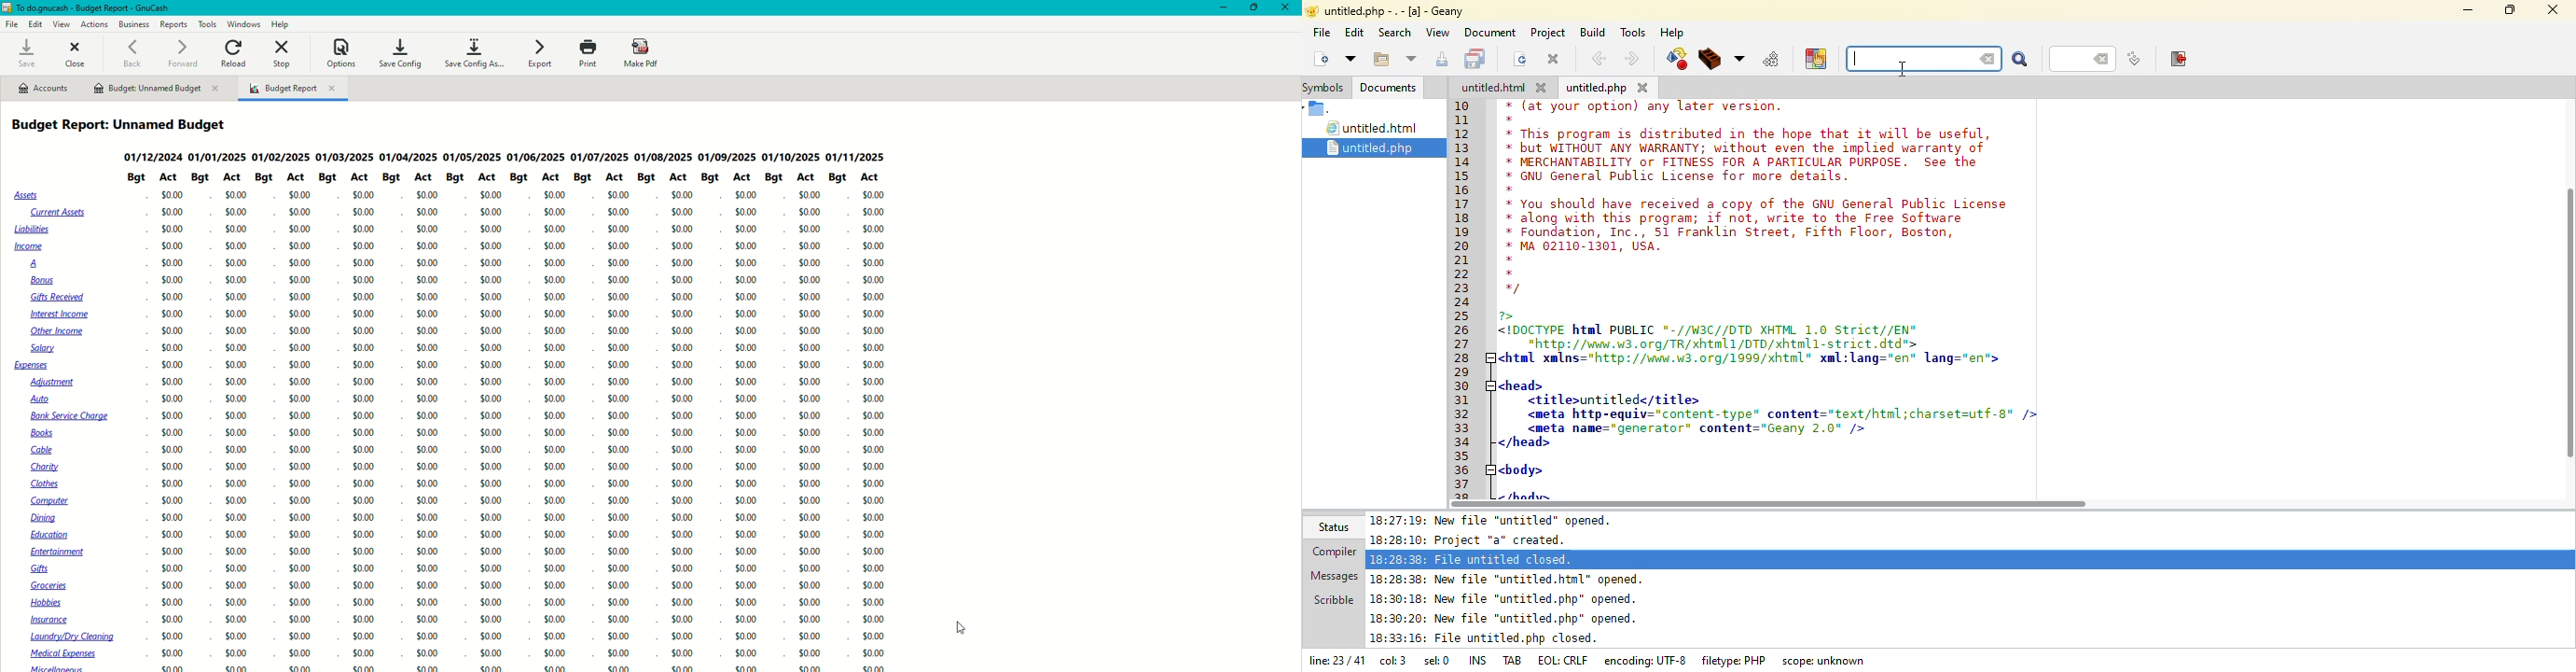  I want to click on edit, so click(1353, 32).